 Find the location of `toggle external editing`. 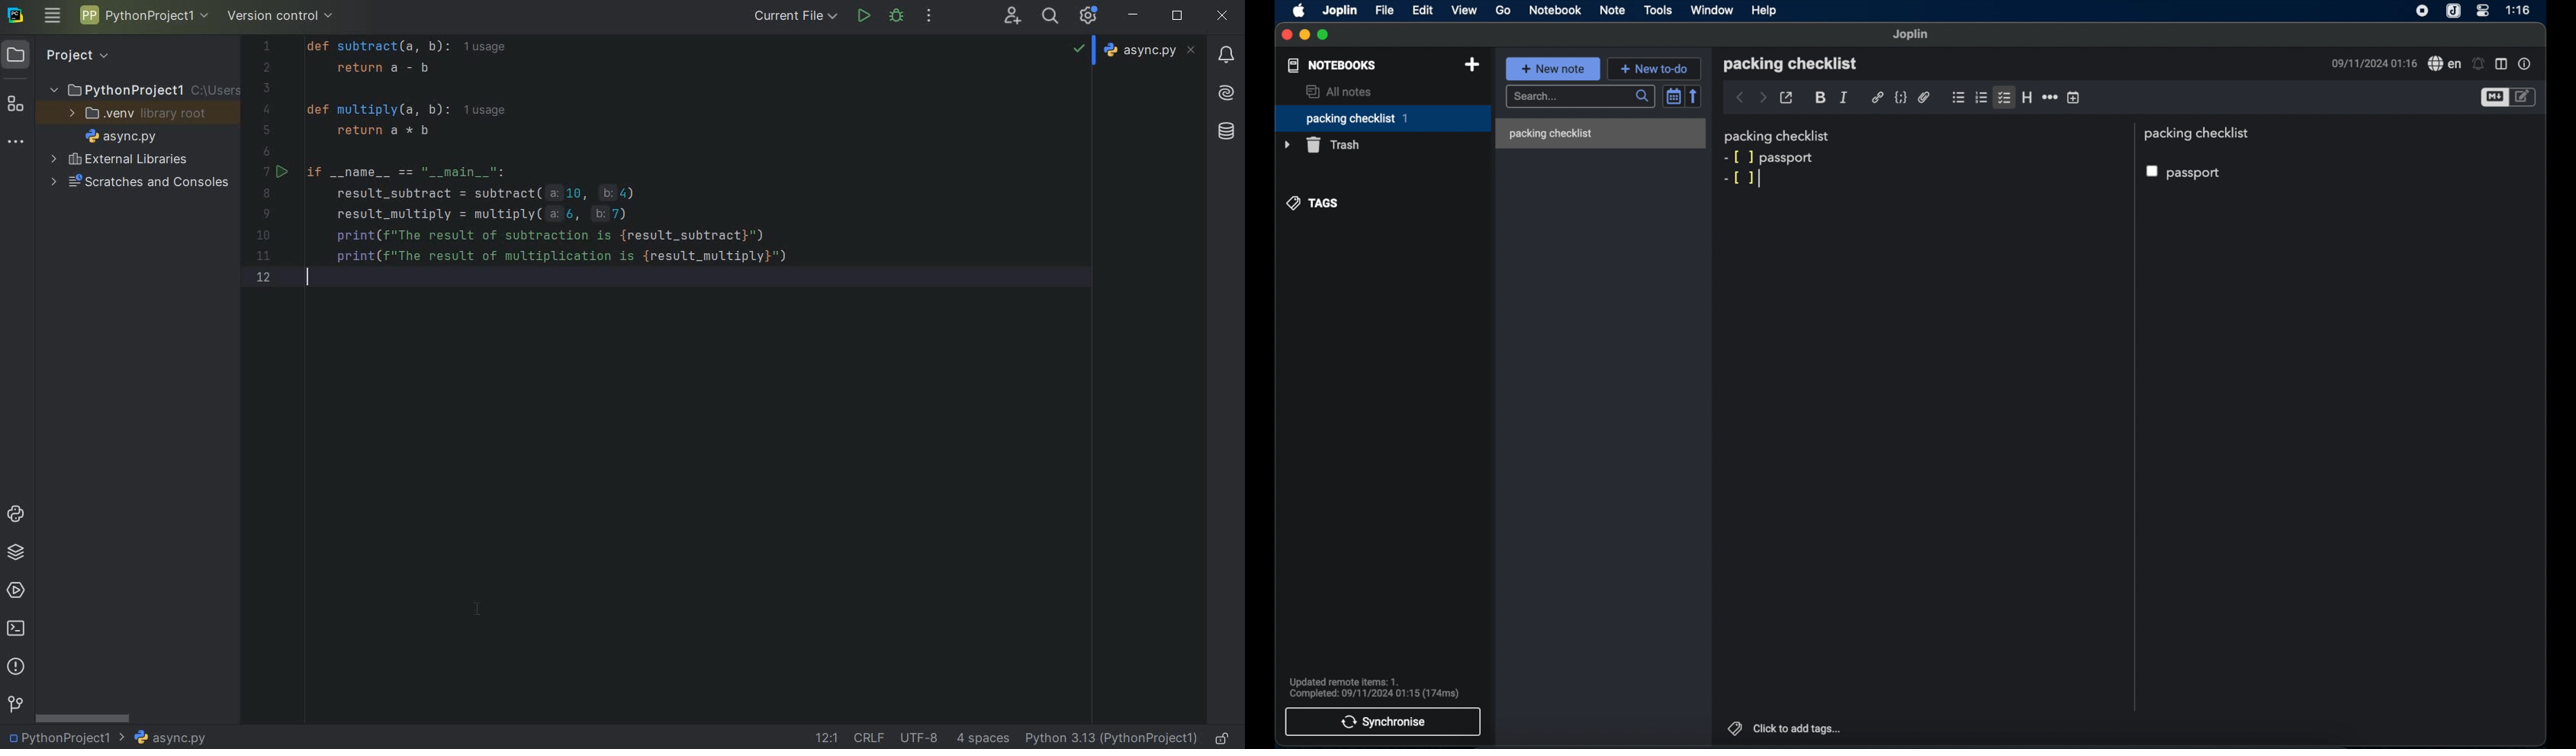

toggle external editing is located at coordinates (1787, 98).